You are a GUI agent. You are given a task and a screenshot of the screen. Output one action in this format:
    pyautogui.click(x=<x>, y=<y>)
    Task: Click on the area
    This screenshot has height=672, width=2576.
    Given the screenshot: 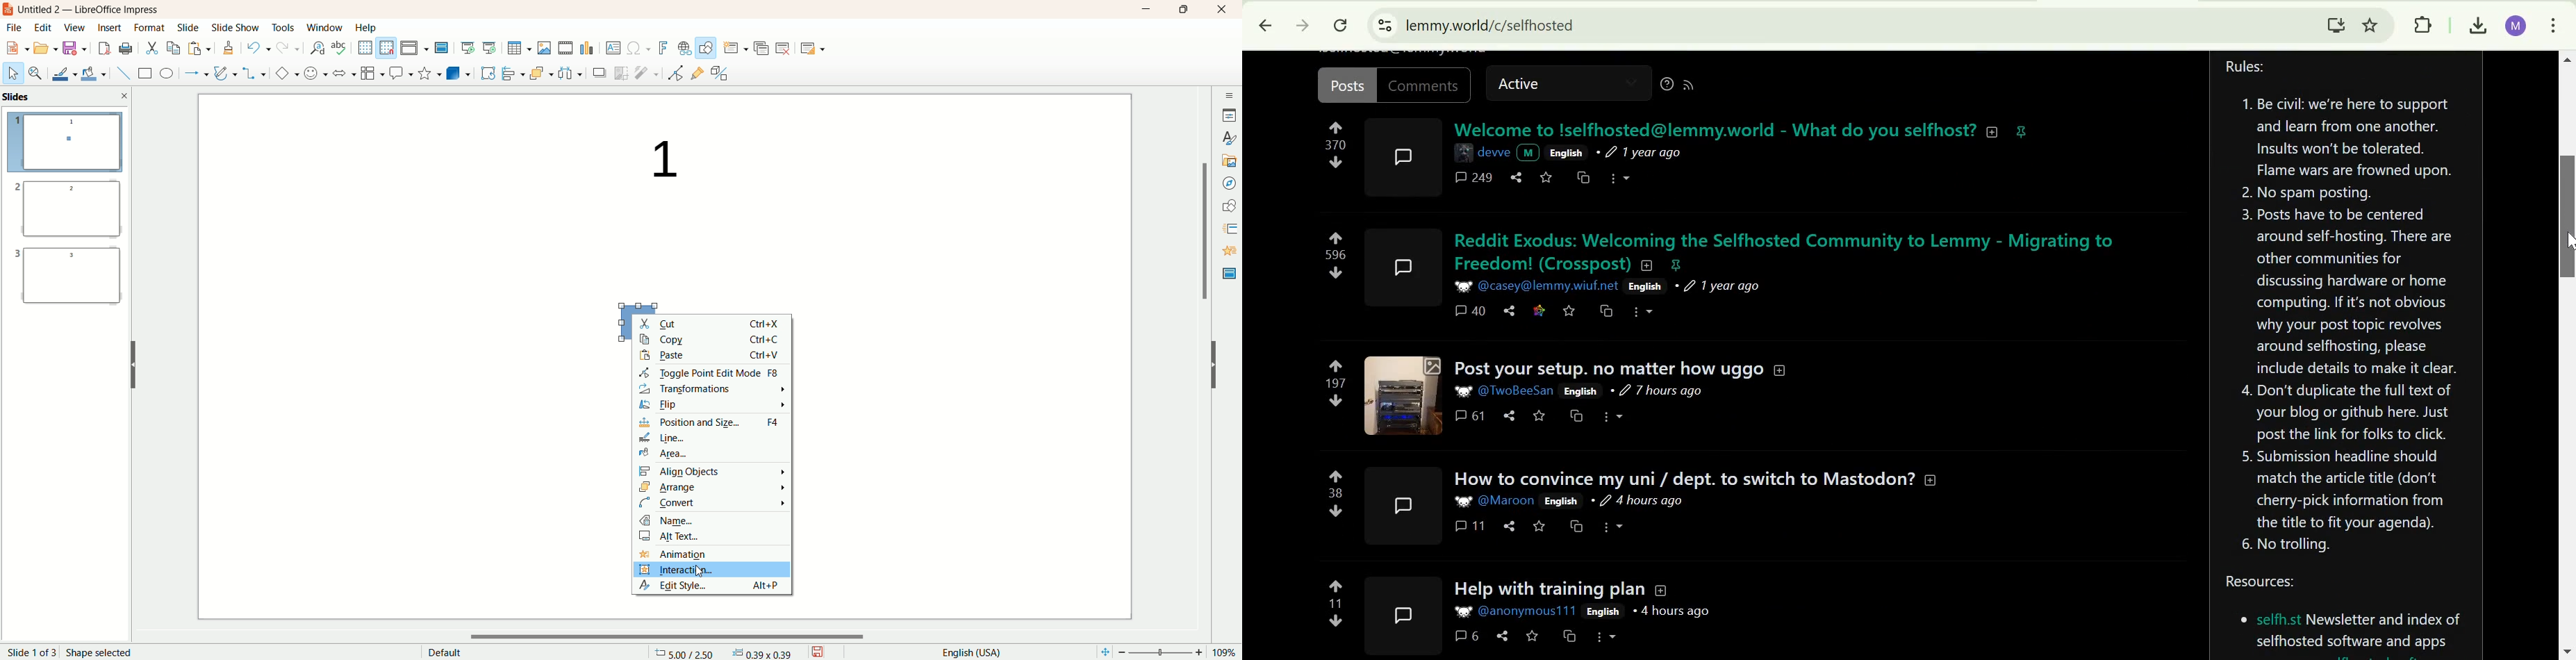 What is the action you would take?
    pyautogui.click(x=690, y=454)
    